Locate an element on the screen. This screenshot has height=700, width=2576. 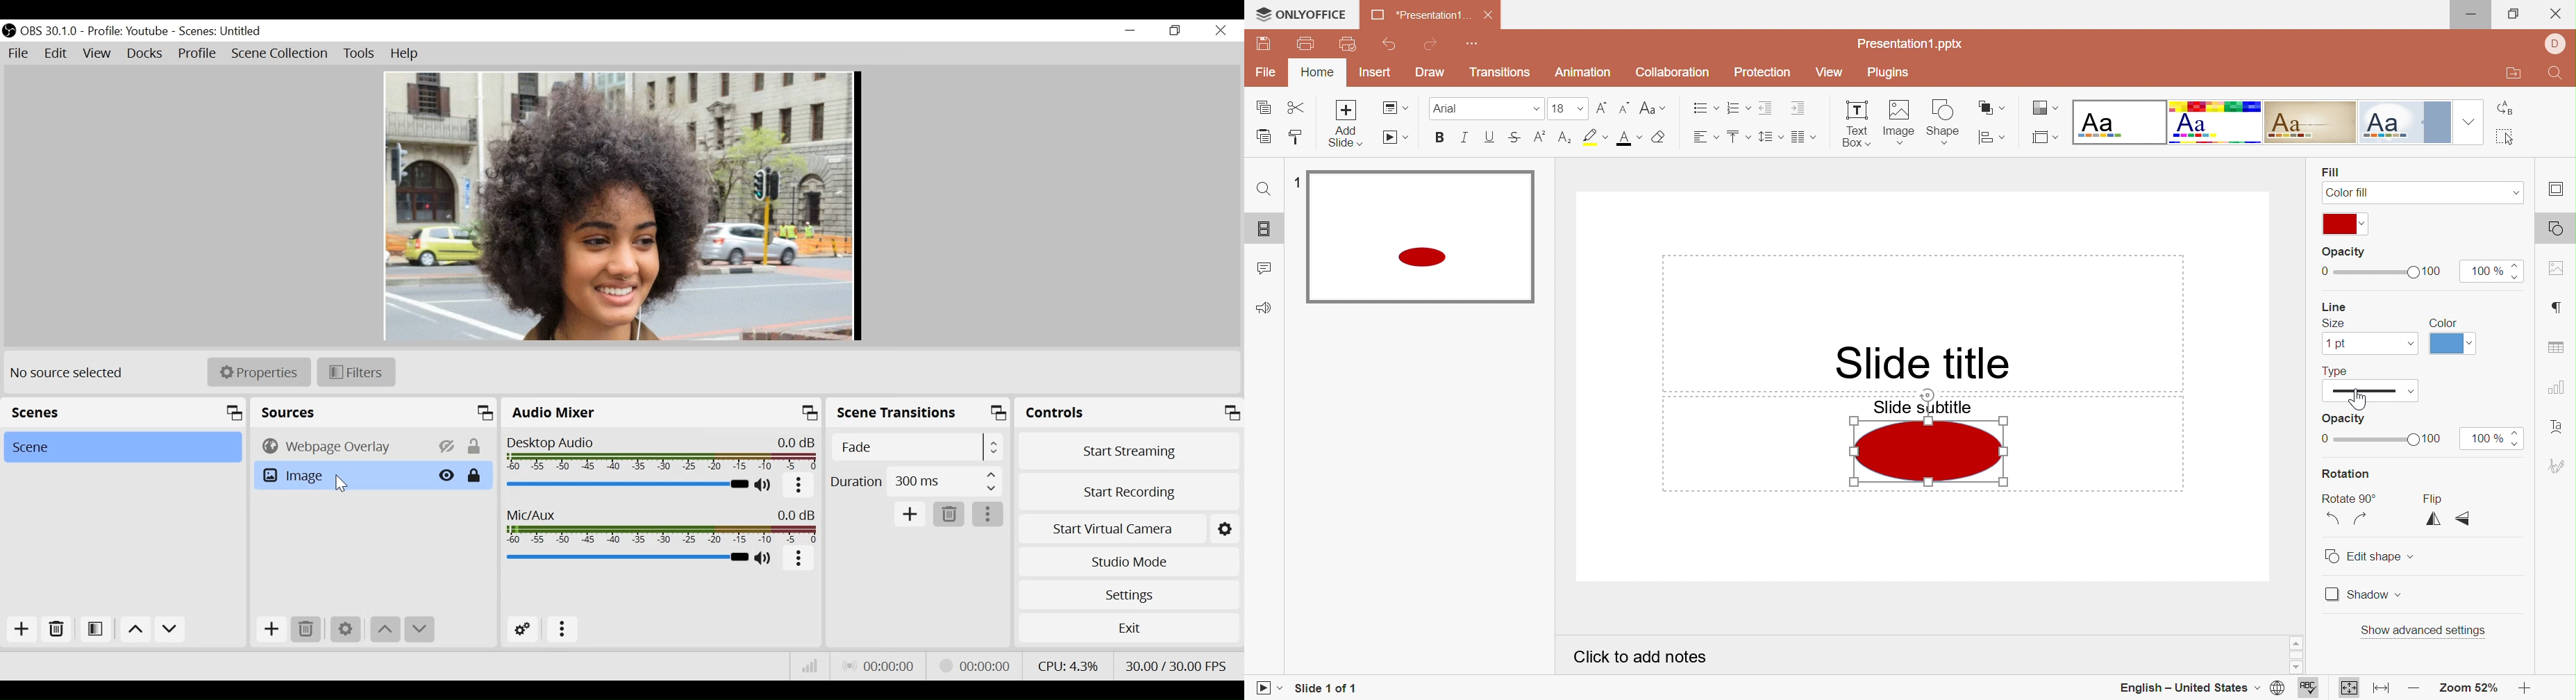
Rotation is located at coordinates (2347, 474).